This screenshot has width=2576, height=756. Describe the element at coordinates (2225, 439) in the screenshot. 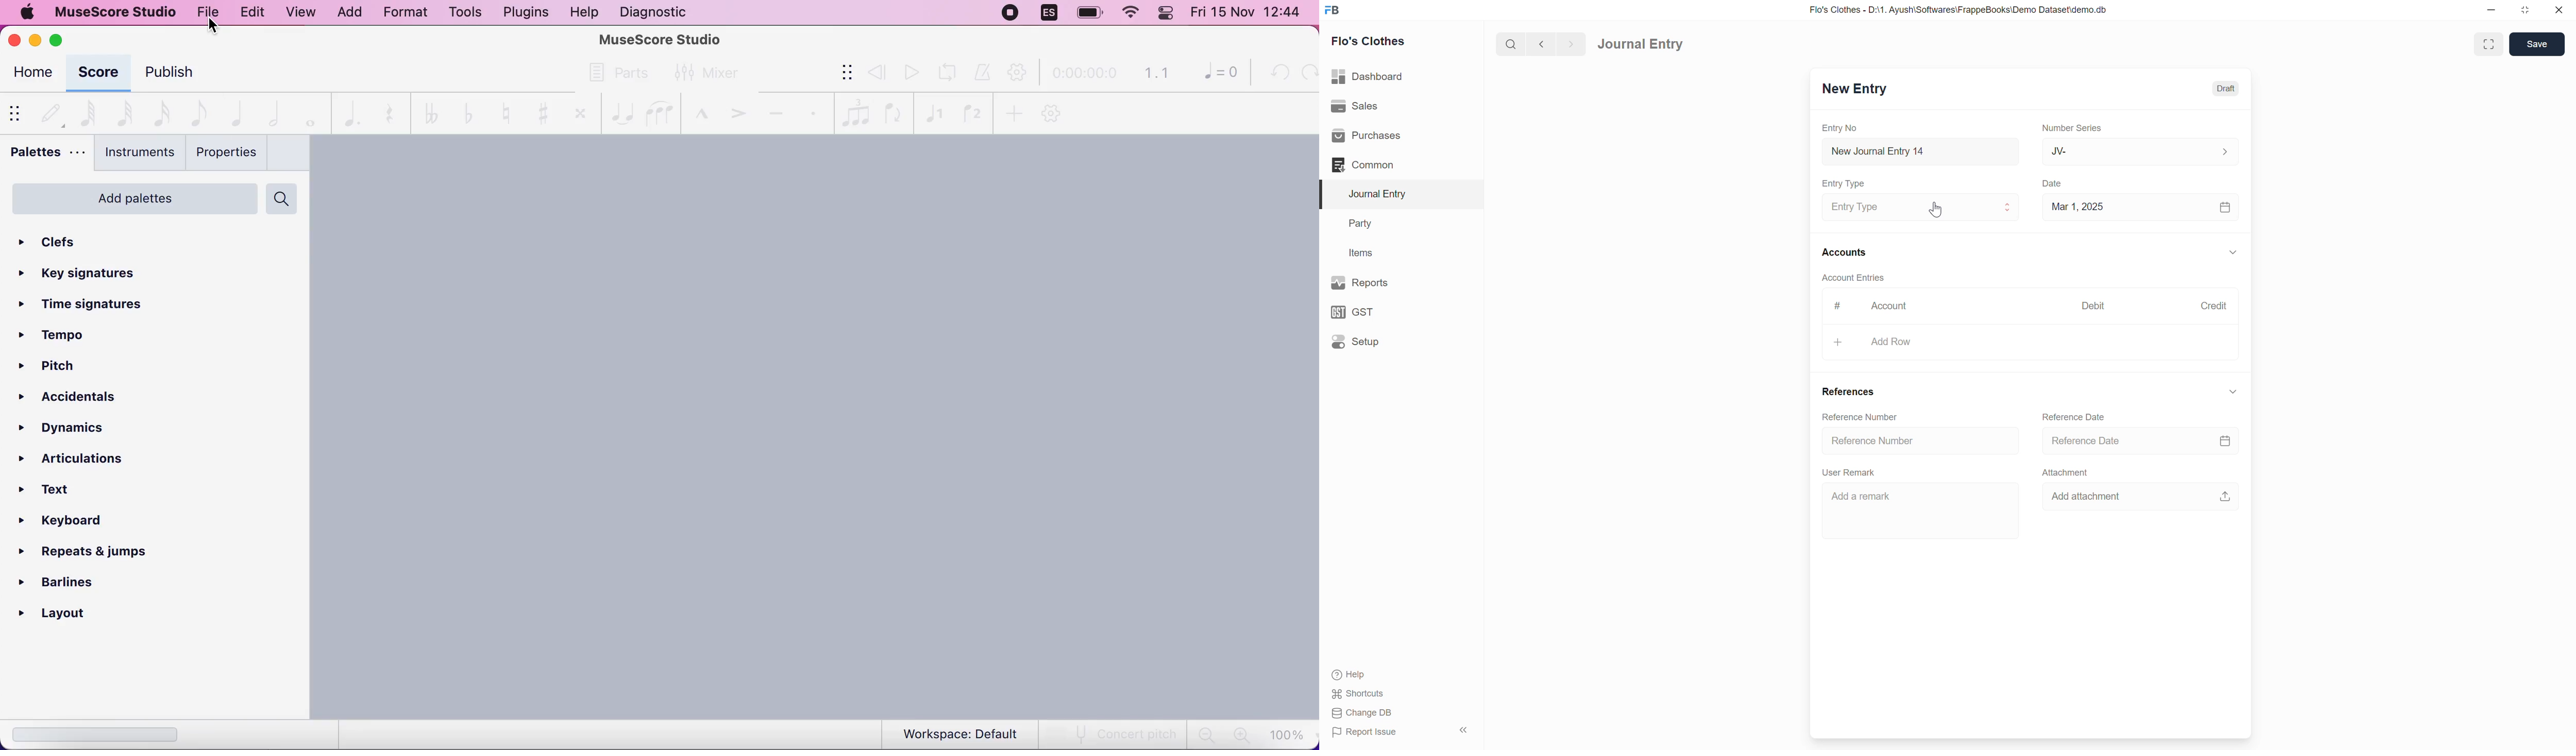

I see `calendar` at that location.